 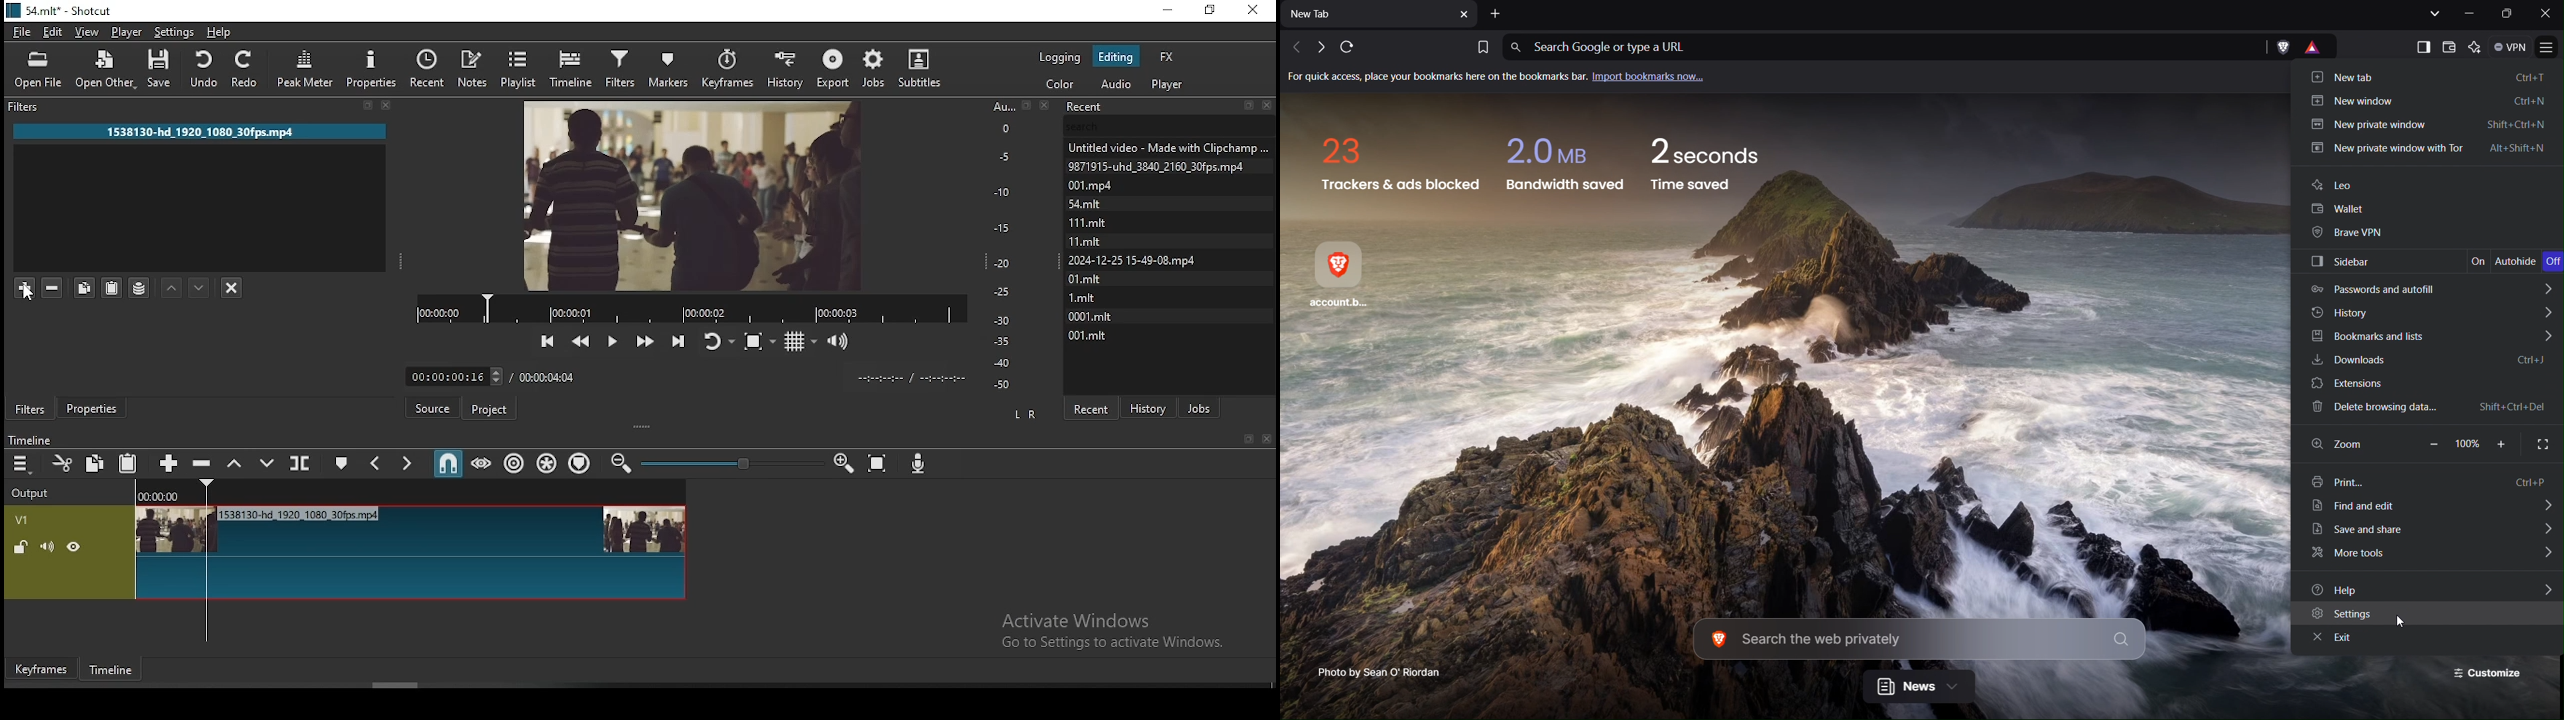 What do you see at coordinates (1248, 440) in the screenshot?
I see `bookmark` at bounding box center [1248, 440].